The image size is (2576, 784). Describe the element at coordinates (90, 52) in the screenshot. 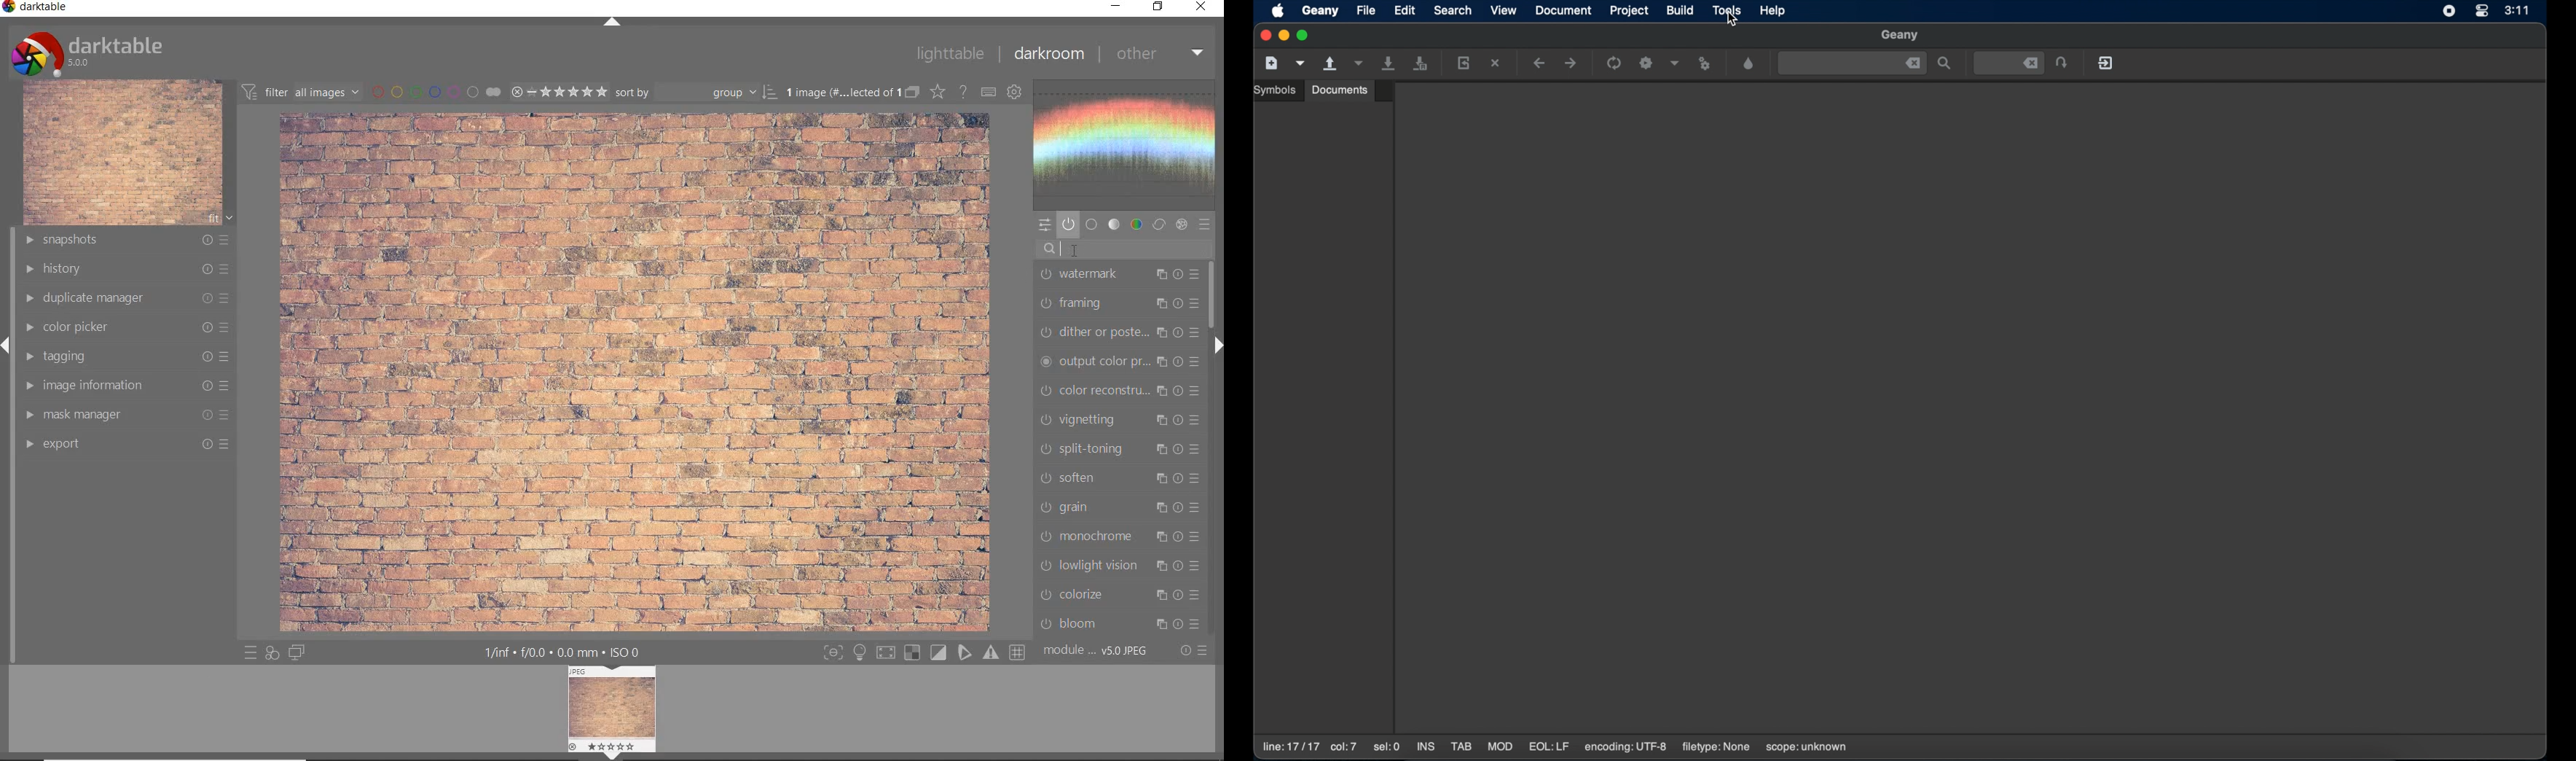

I see `darktable 5.0.0` at that location.